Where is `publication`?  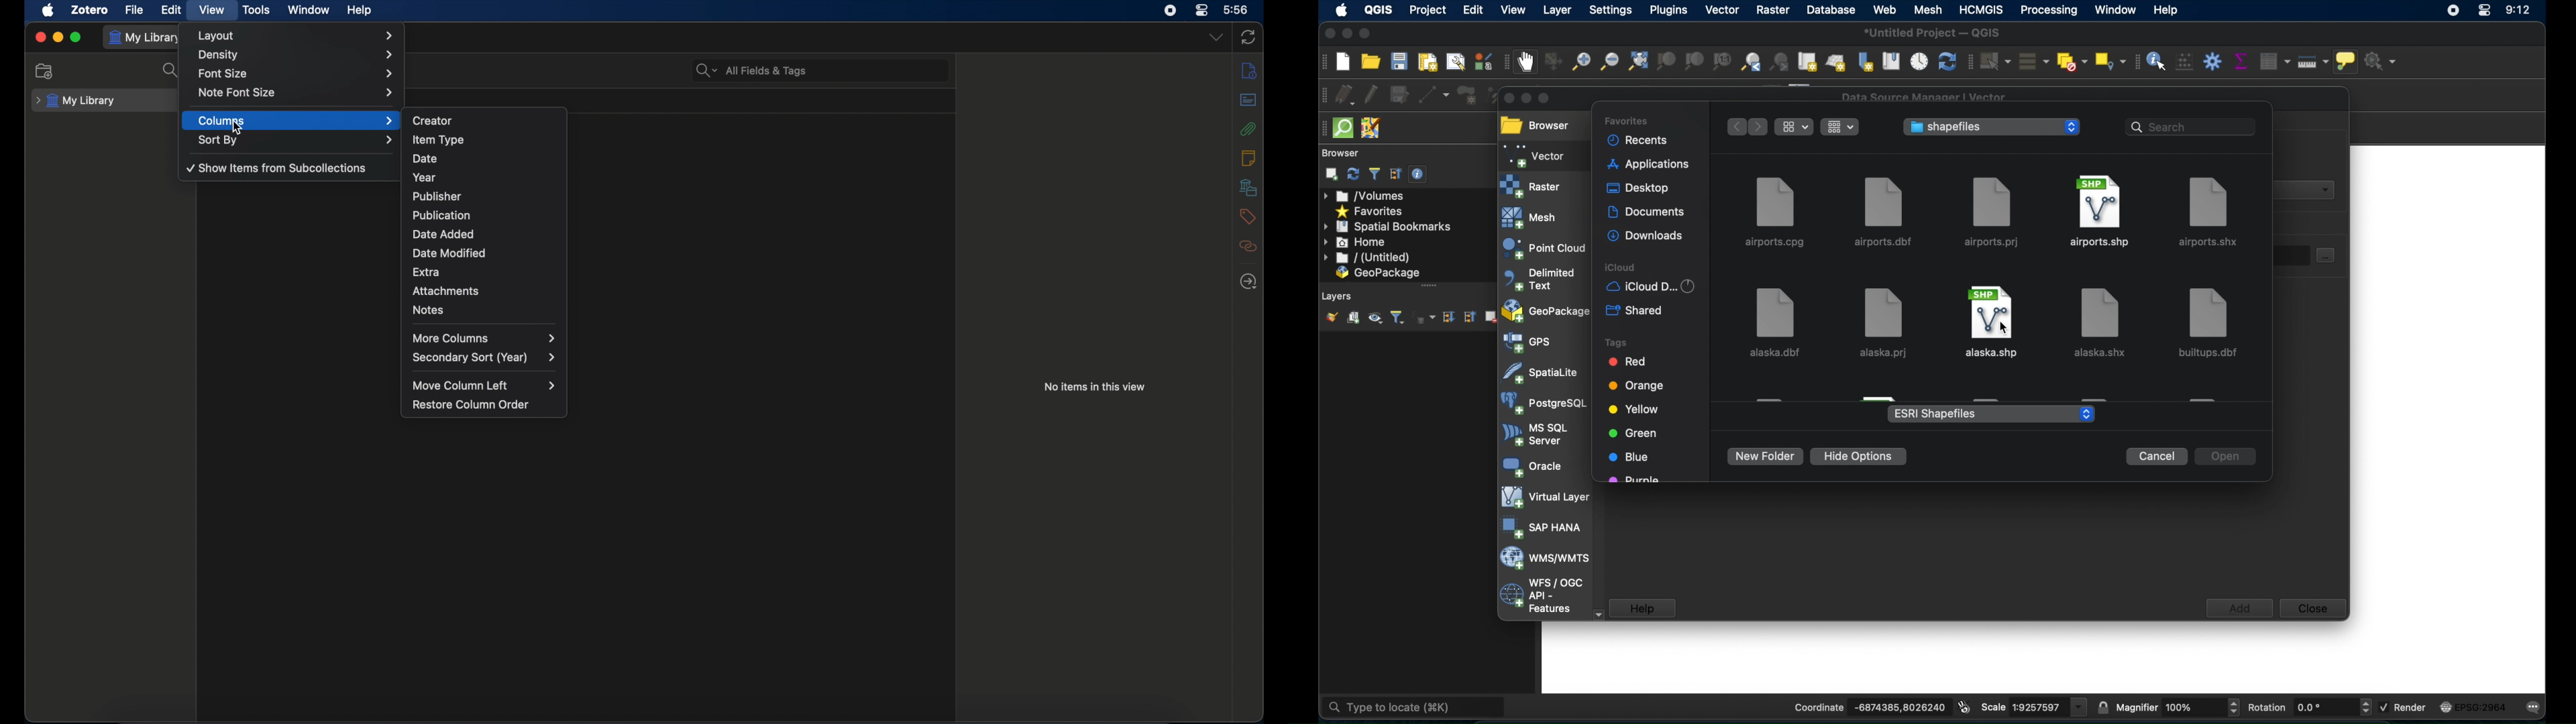 publication is located at coordinates (487, 214).